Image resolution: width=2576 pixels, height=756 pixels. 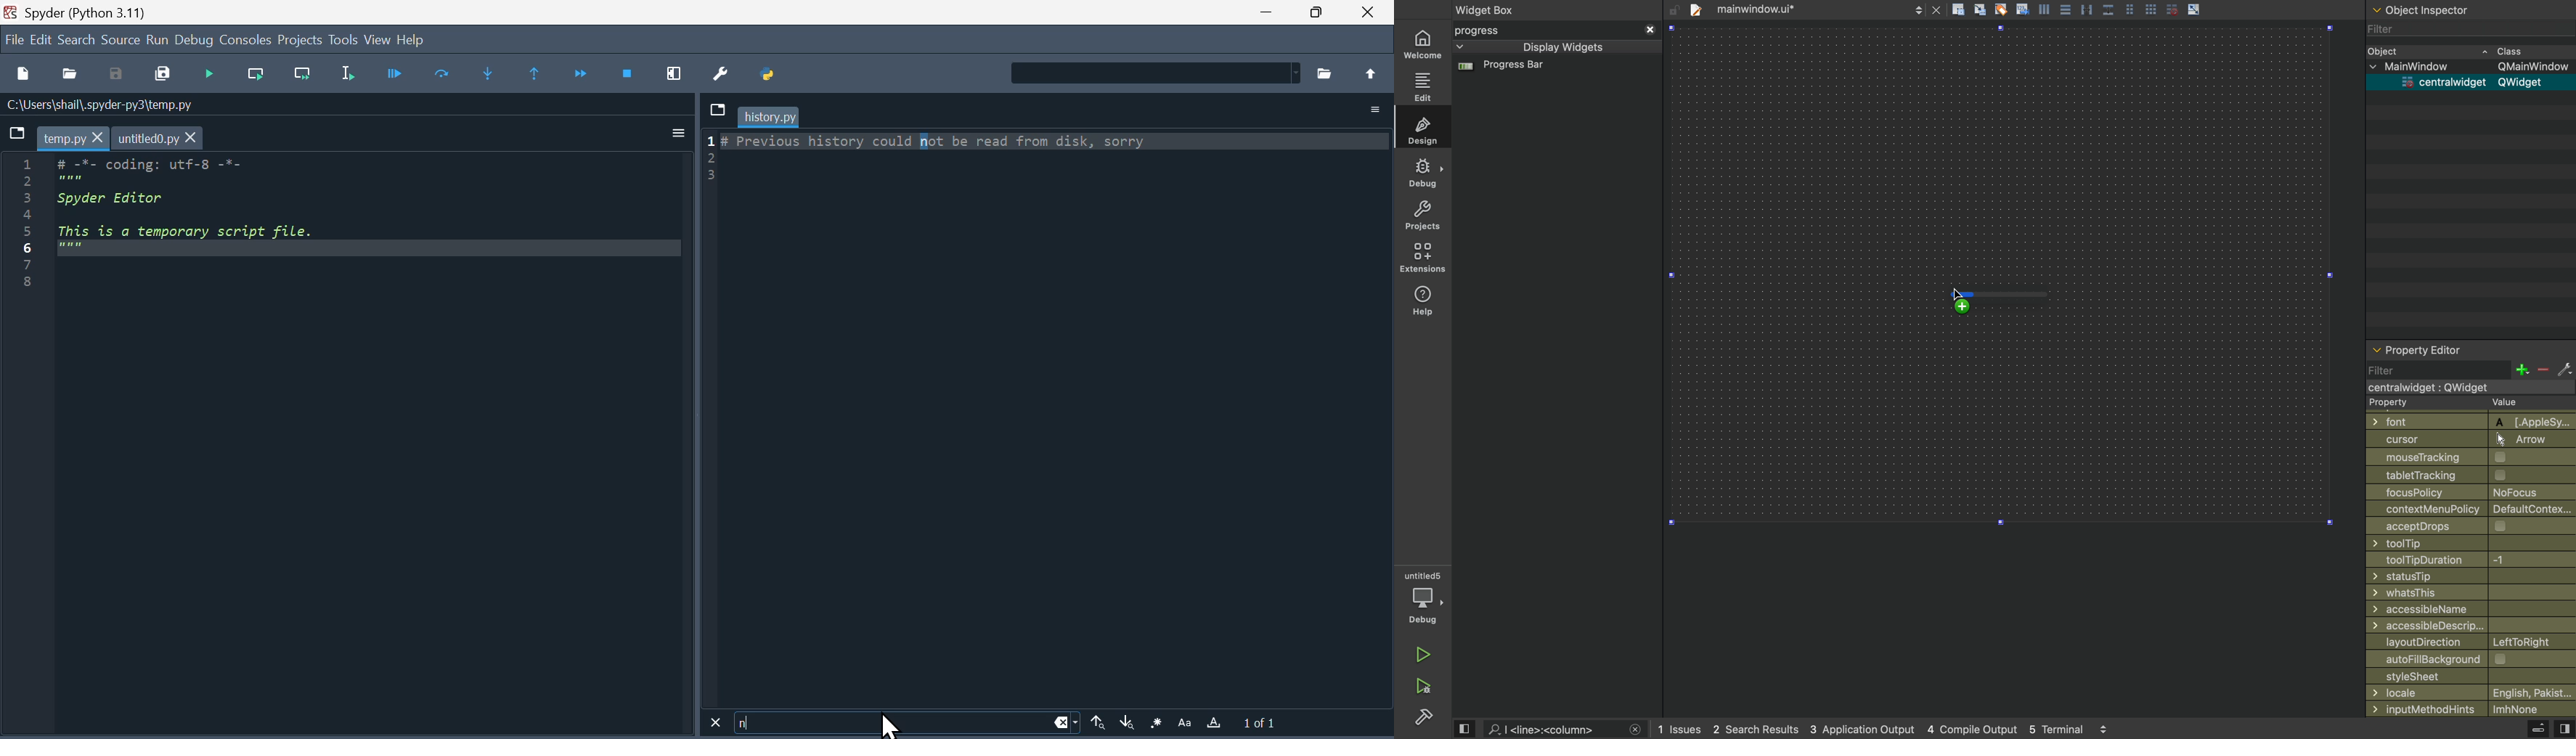 I want to click on Search character count, so click(x=1271, y=724).